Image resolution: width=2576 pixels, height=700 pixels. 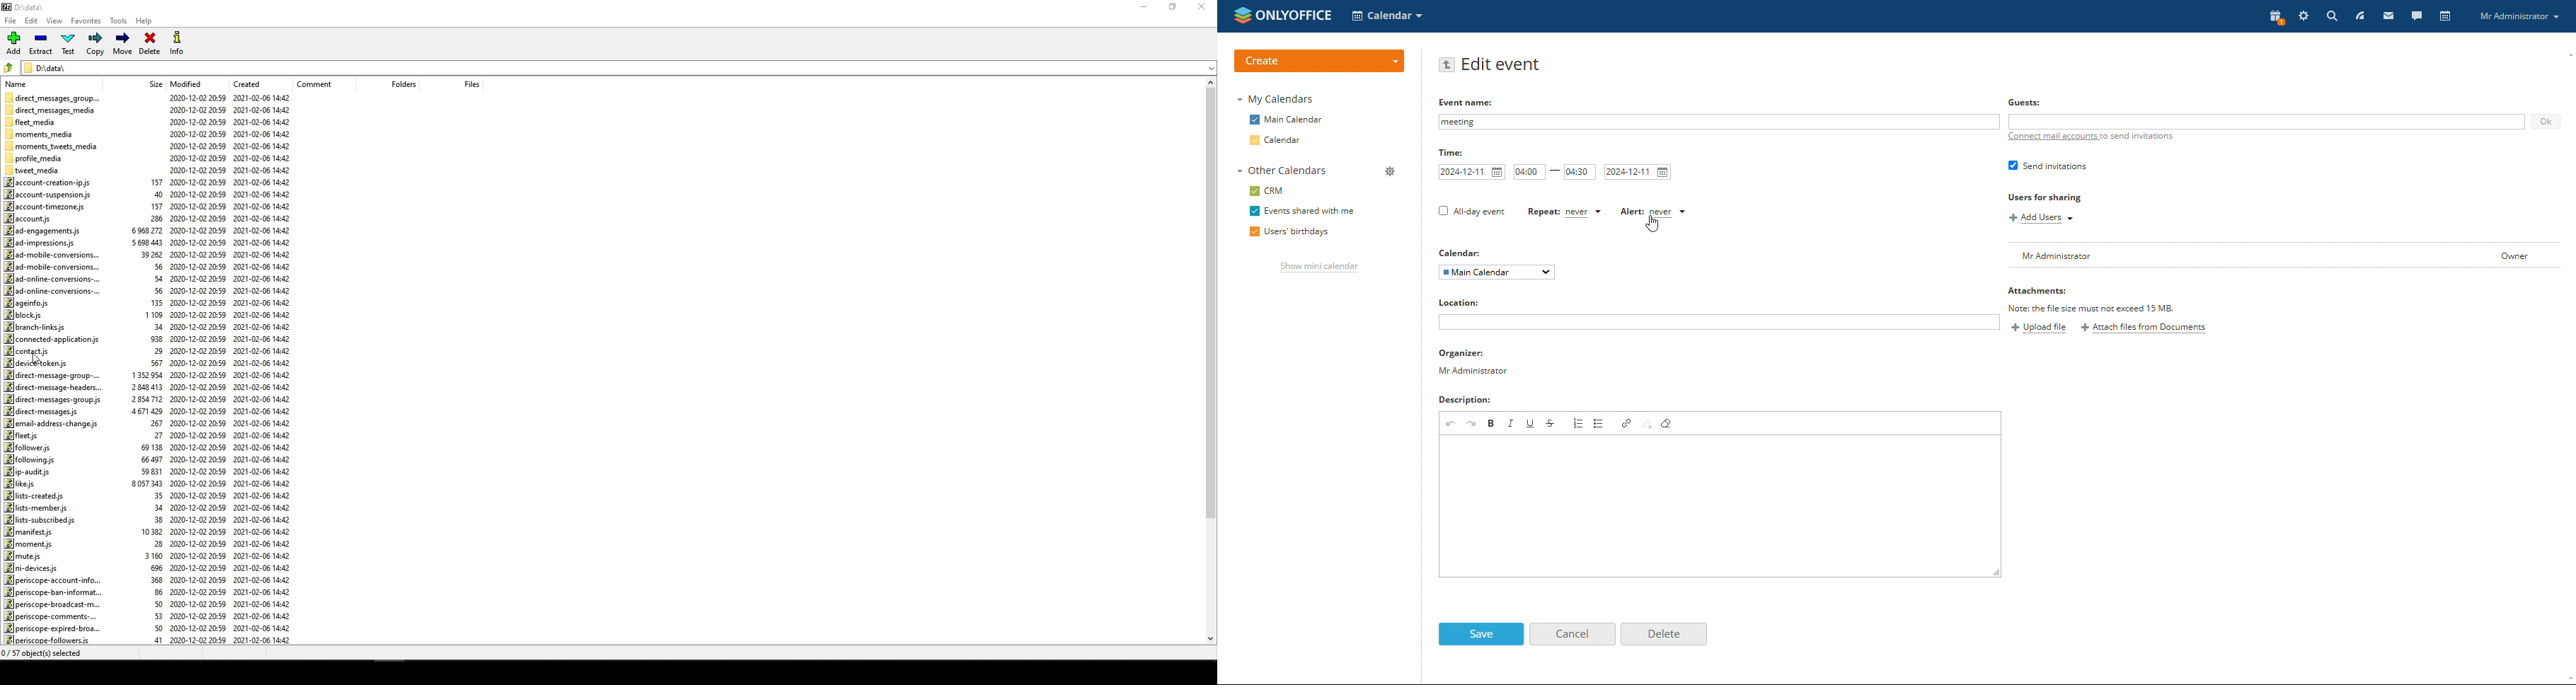 I want to click on lists-member.js, so click(x=35, y=507).